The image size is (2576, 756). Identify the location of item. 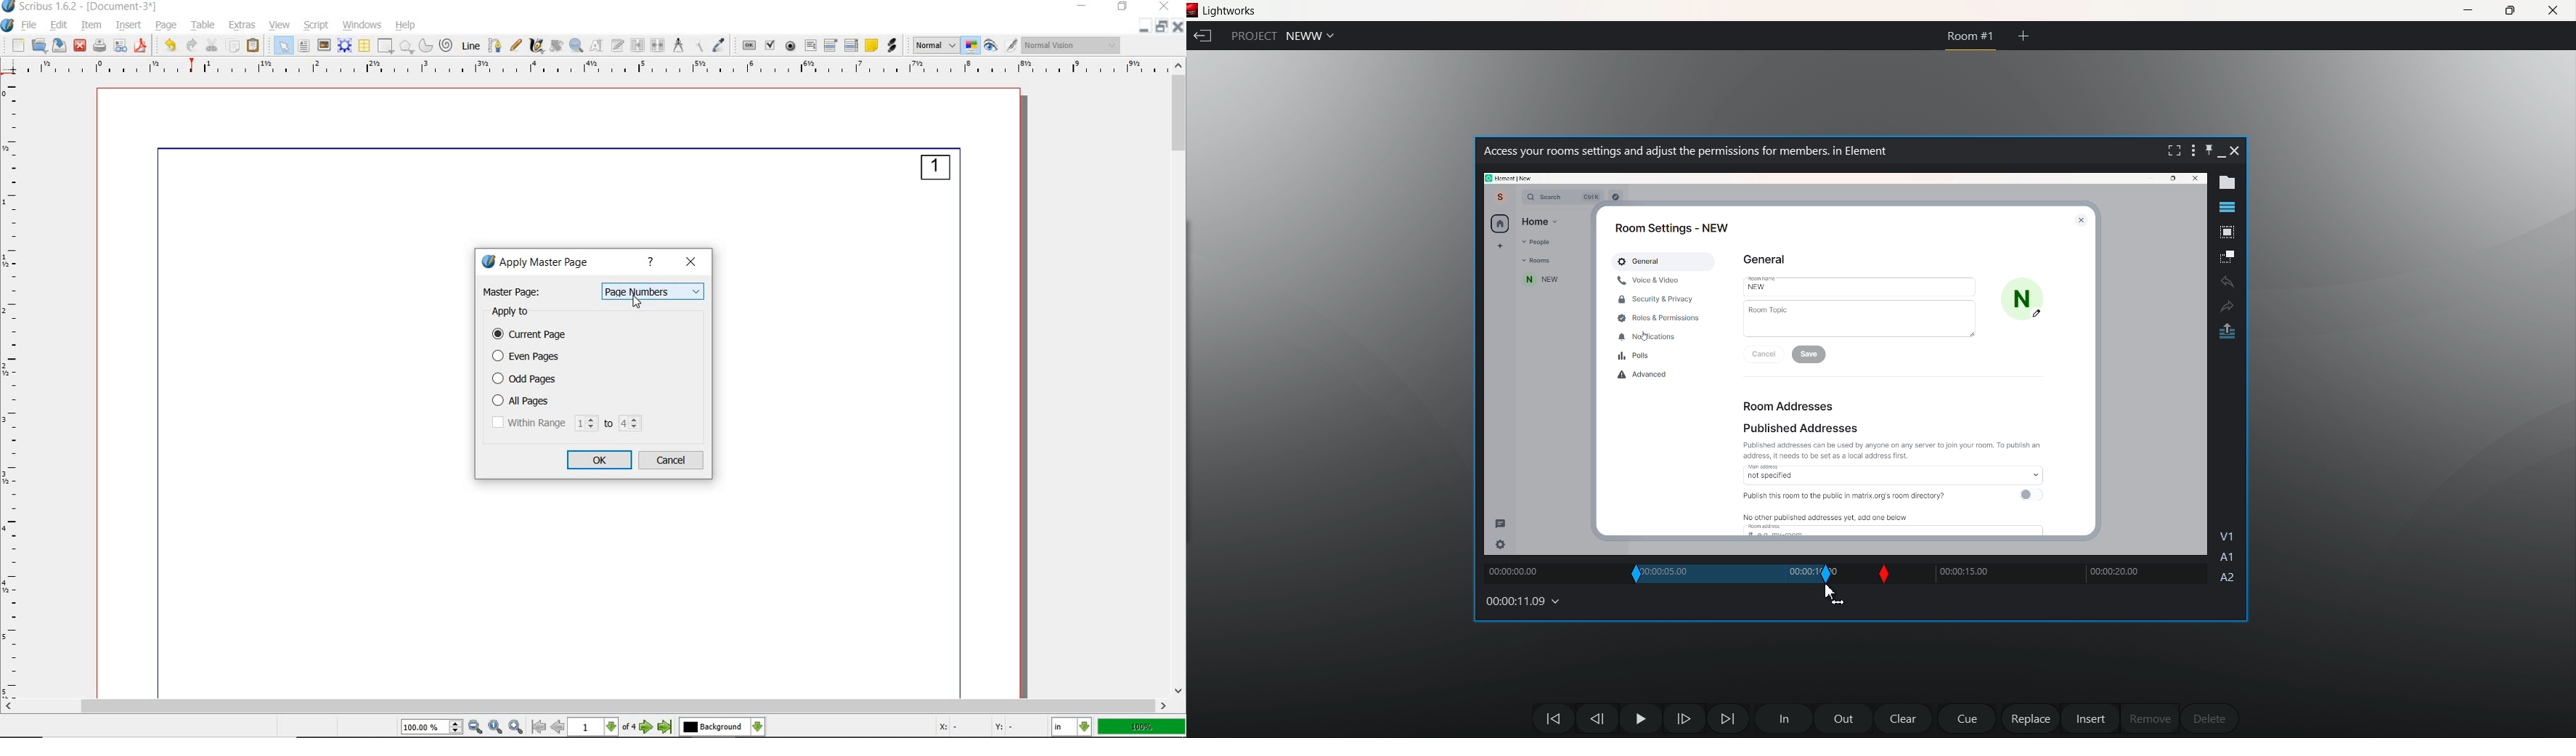
(91, 25).